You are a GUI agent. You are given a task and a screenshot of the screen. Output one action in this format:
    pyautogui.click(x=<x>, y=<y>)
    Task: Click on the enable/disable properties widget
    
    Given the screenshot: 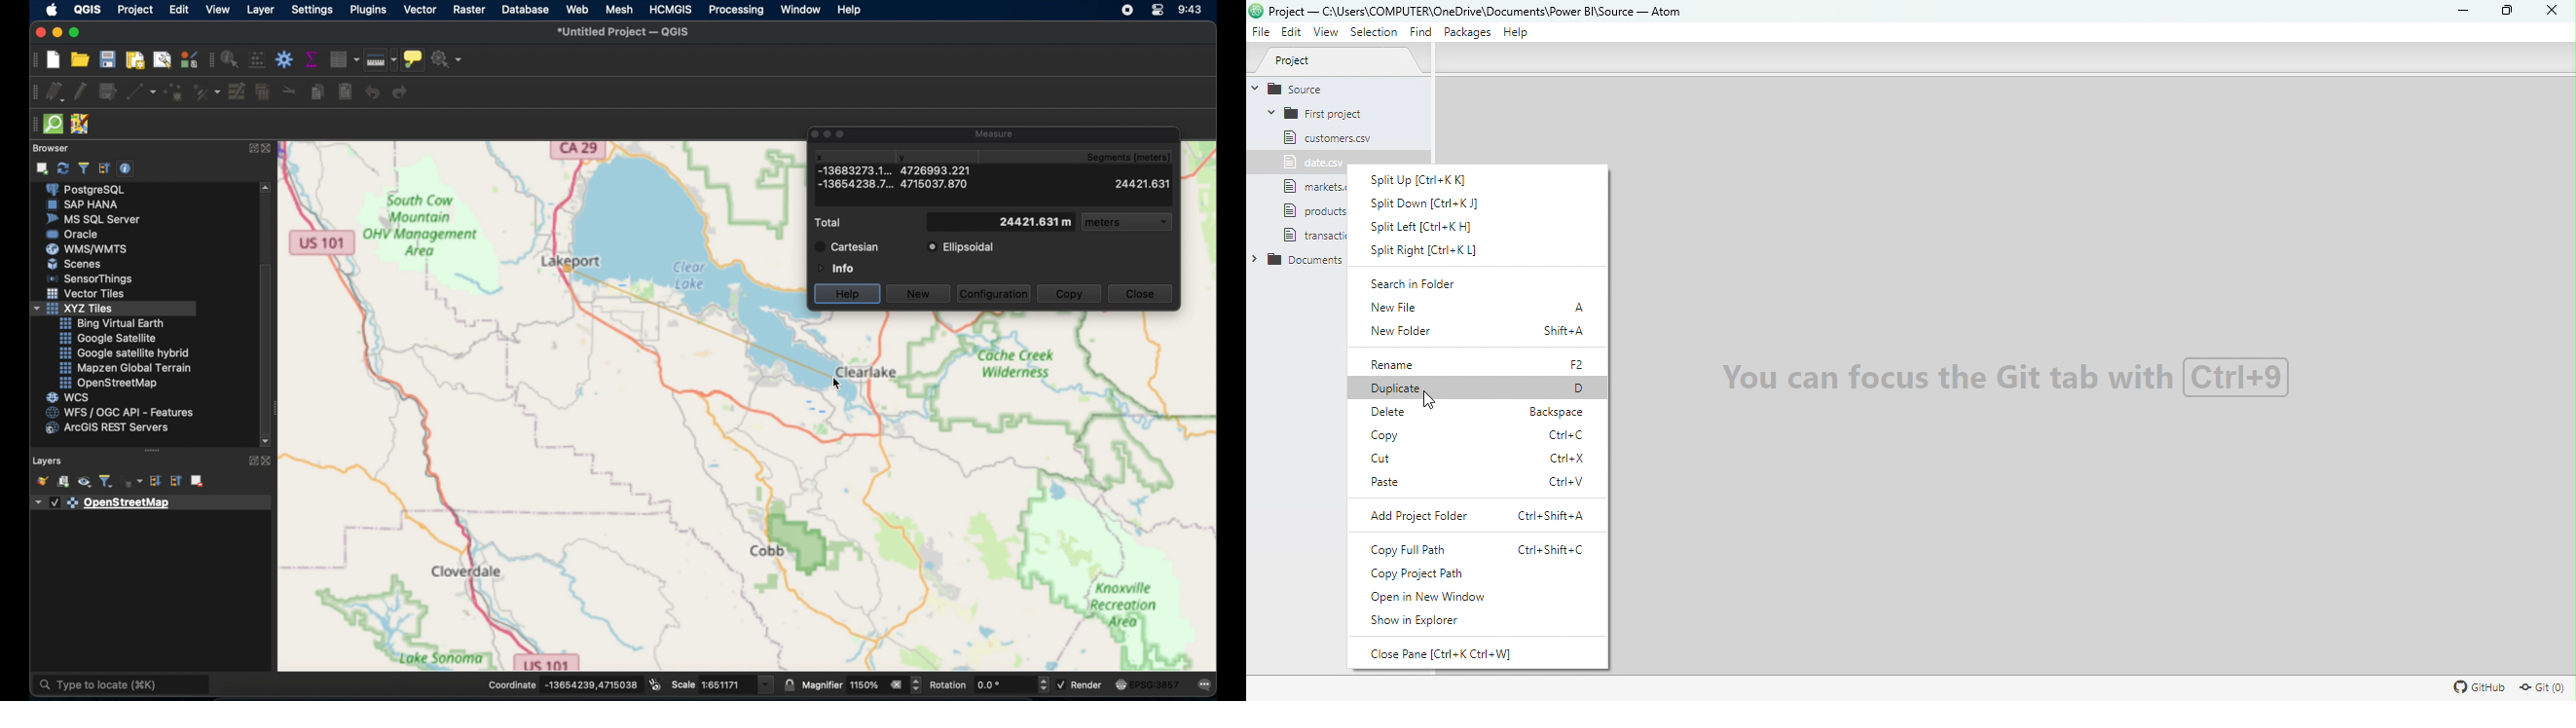 What is the action you would take?
    pyautogui.click(x=125, y=169)
    